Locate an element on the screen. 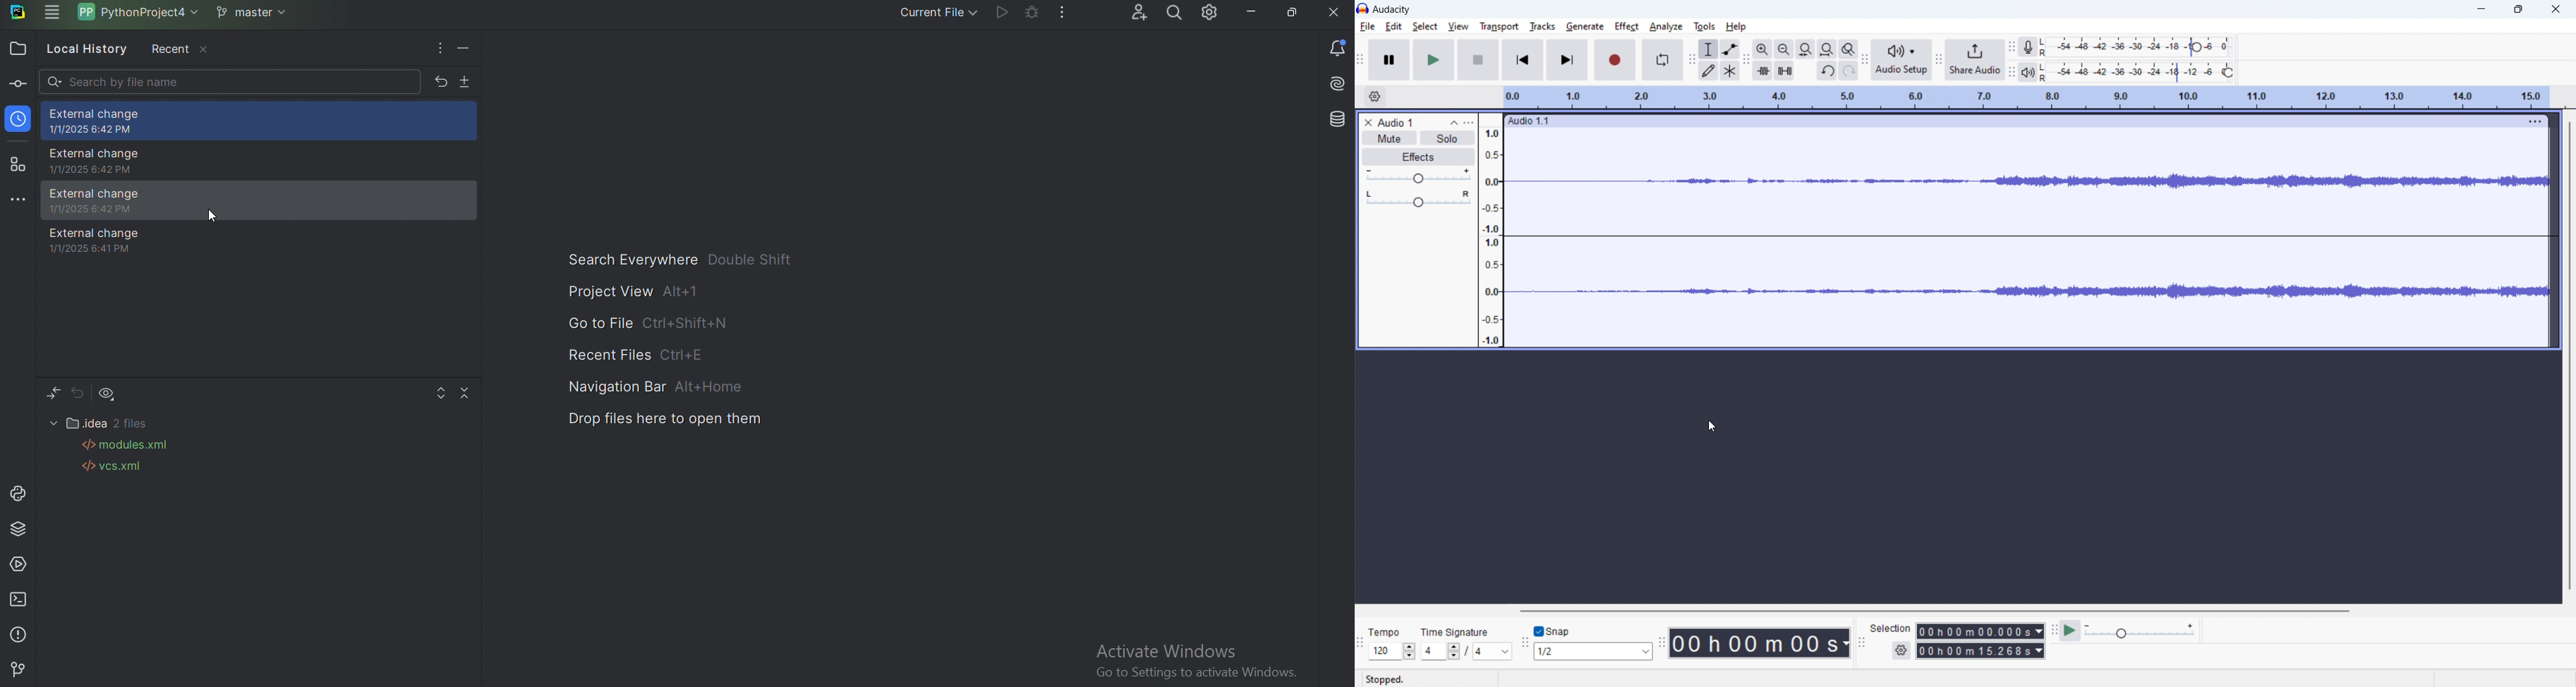  play is located at coordinates (1434, 60).